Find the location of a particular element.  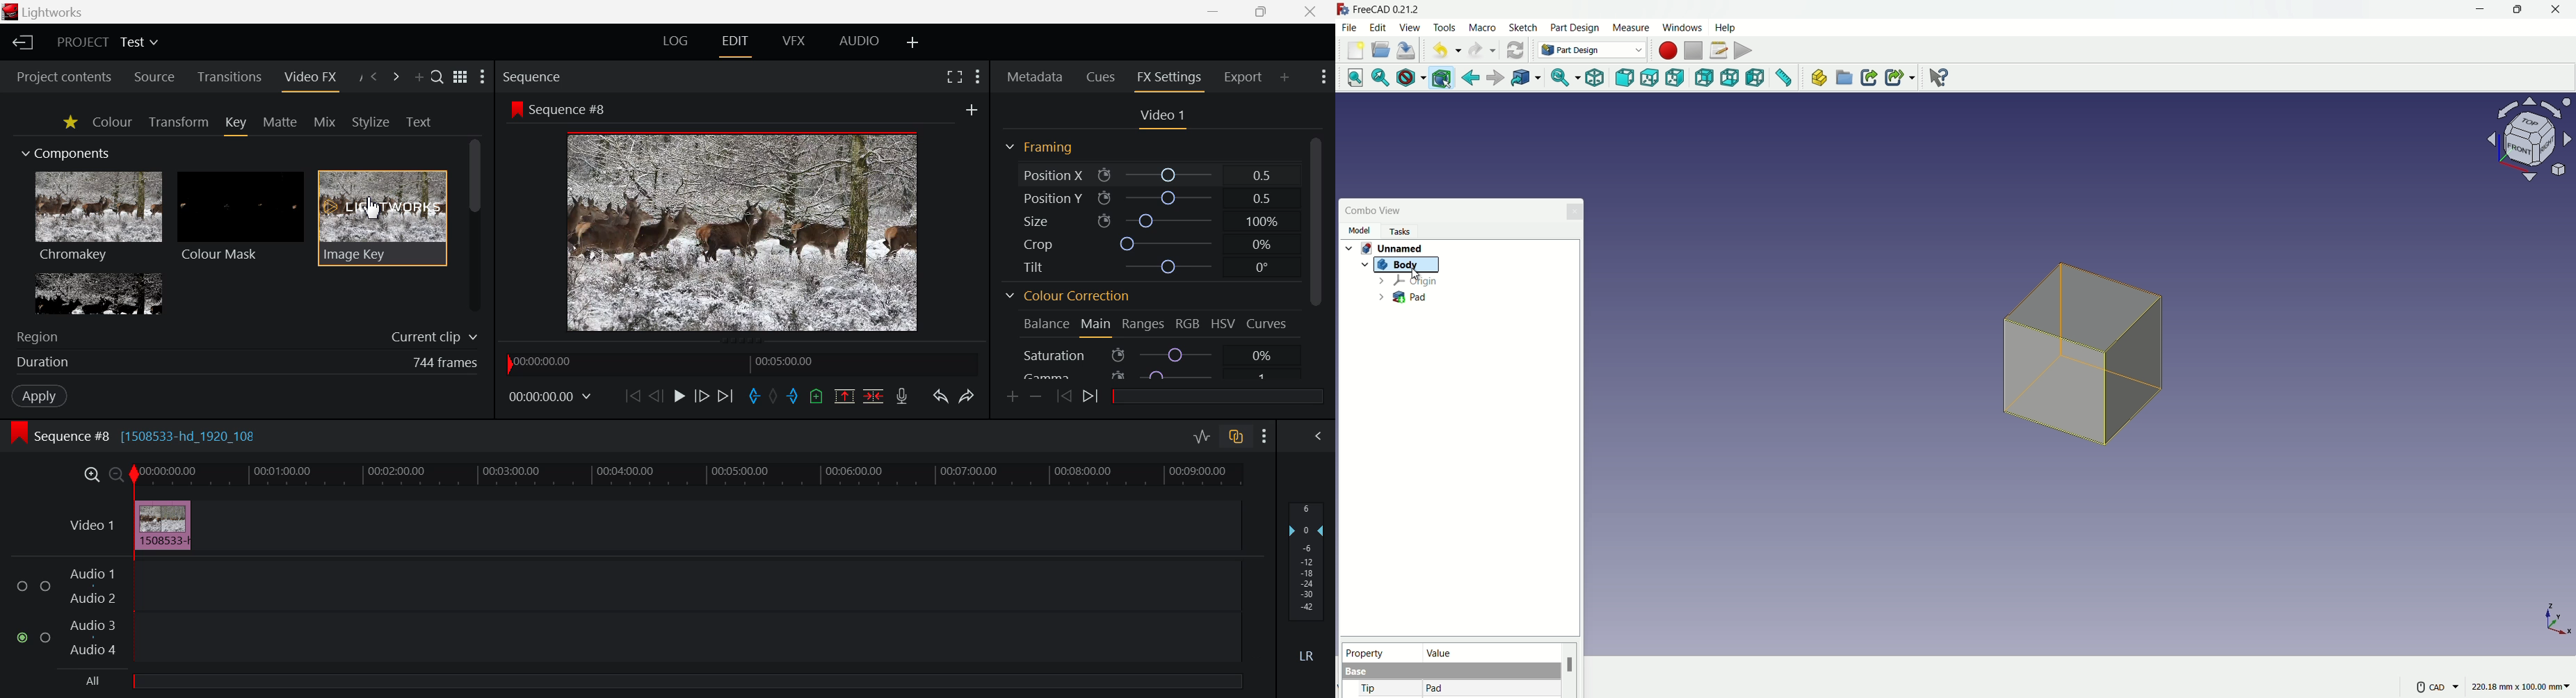

Crop is located at coordinates (1036, 244).